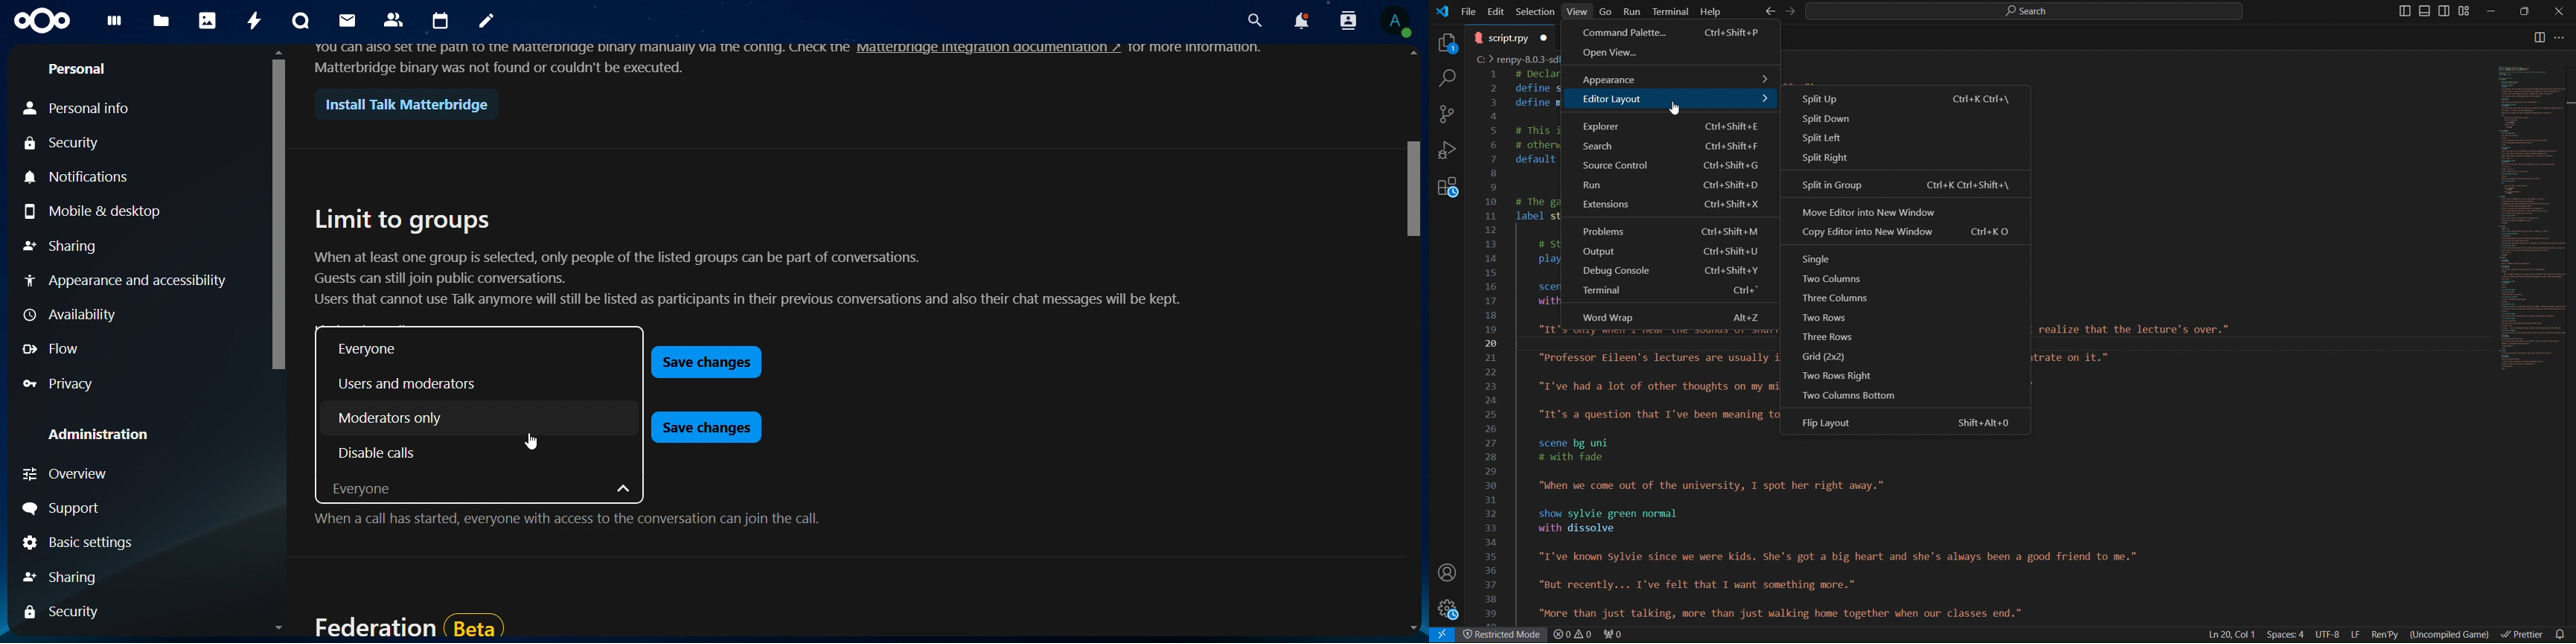  Describe the element at coordinates (526, 442) in the screenshot. I see `cursor` at that location.